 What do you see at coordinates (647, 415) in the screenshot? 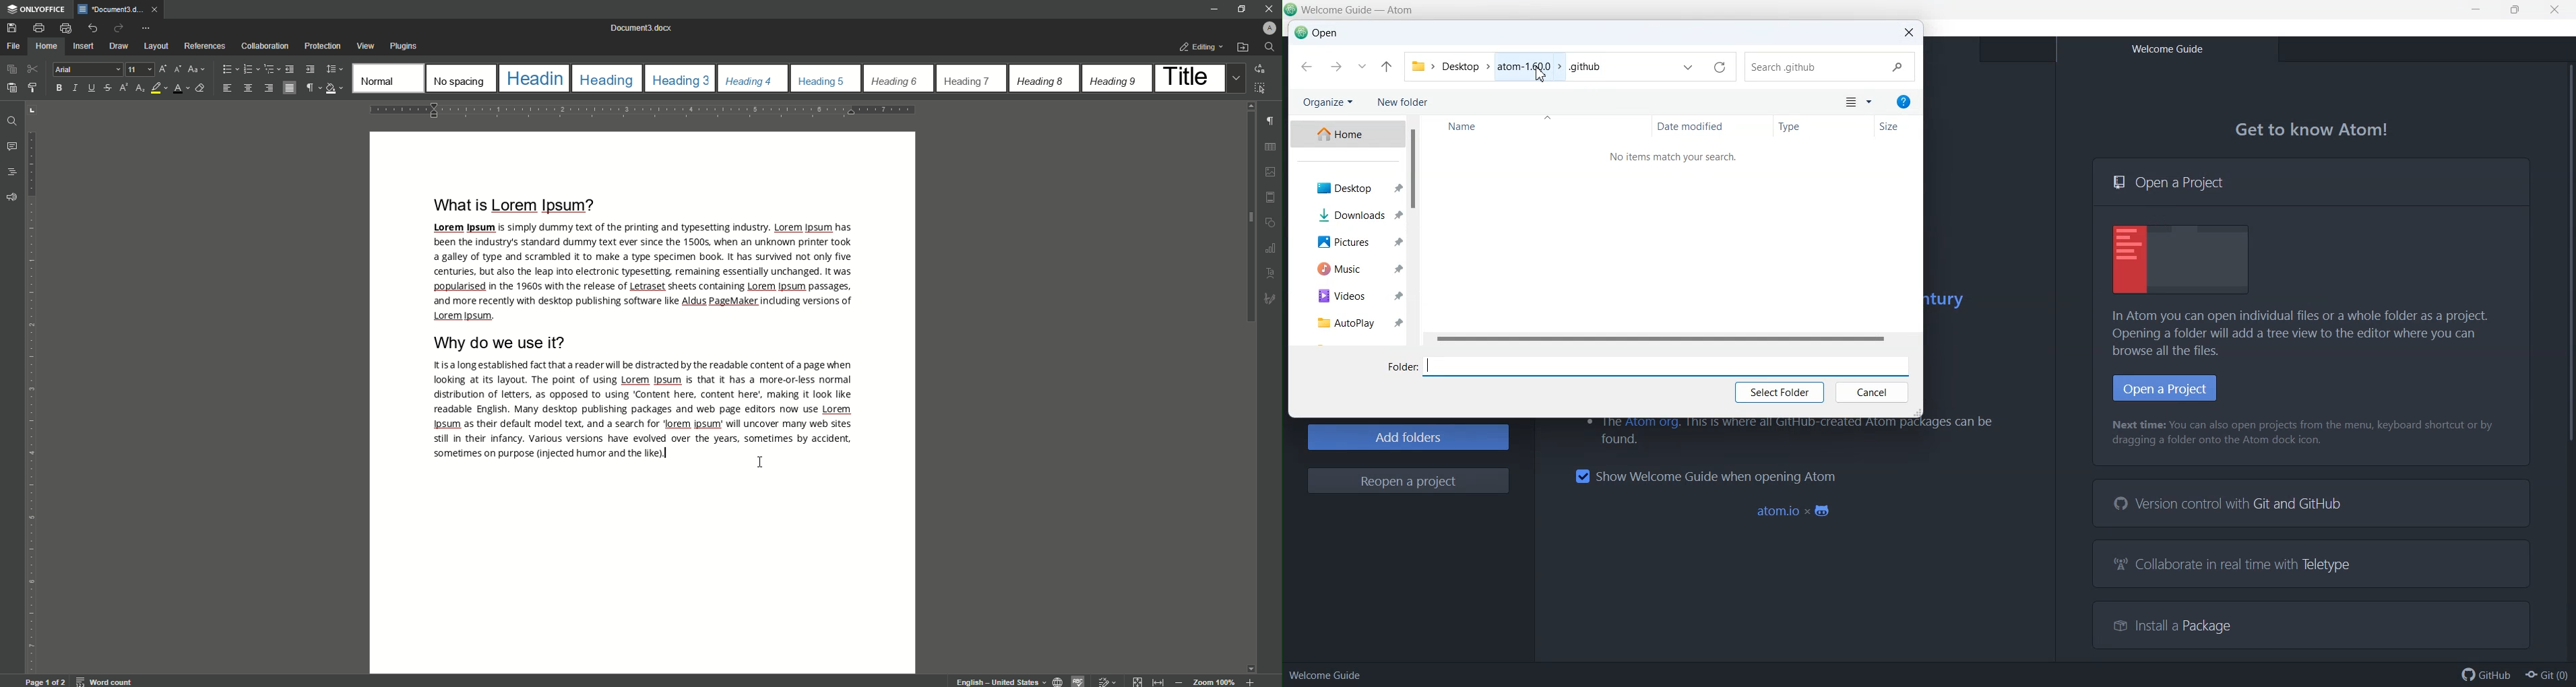
I see `Text` at bounding box center [647, 415].